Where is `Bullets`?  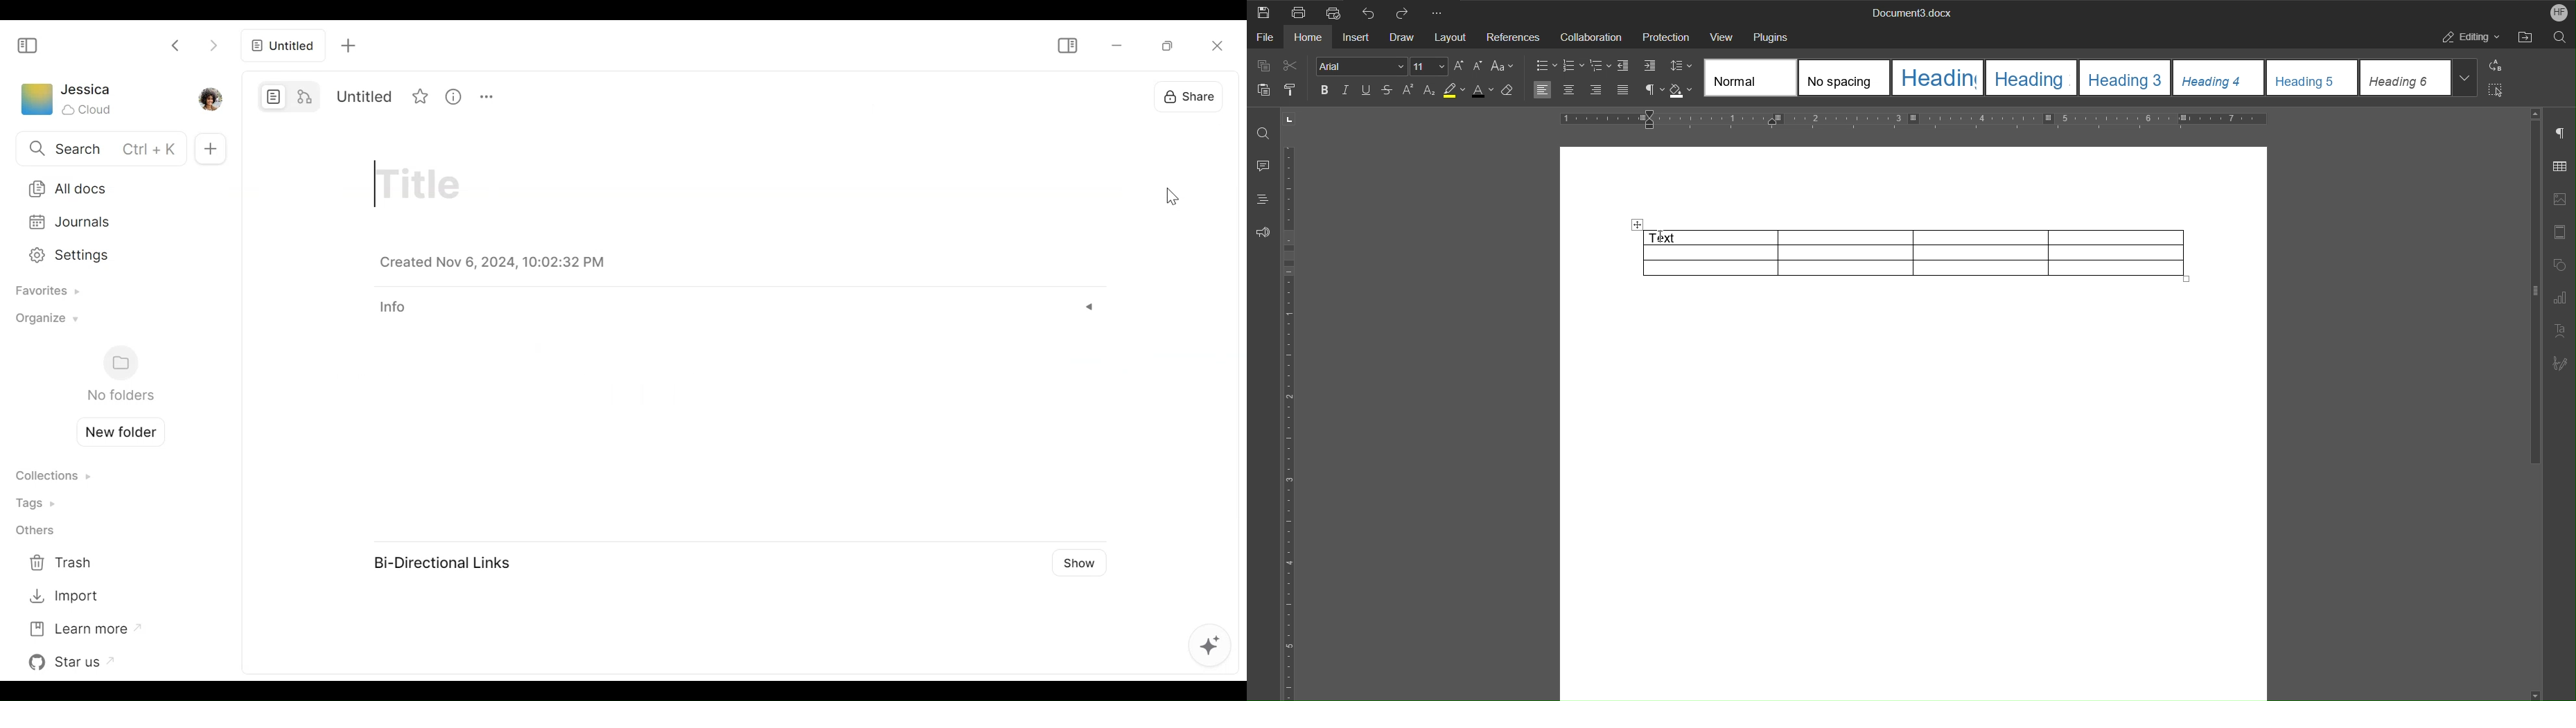
Bullets is located at coordinates (1545, 66).